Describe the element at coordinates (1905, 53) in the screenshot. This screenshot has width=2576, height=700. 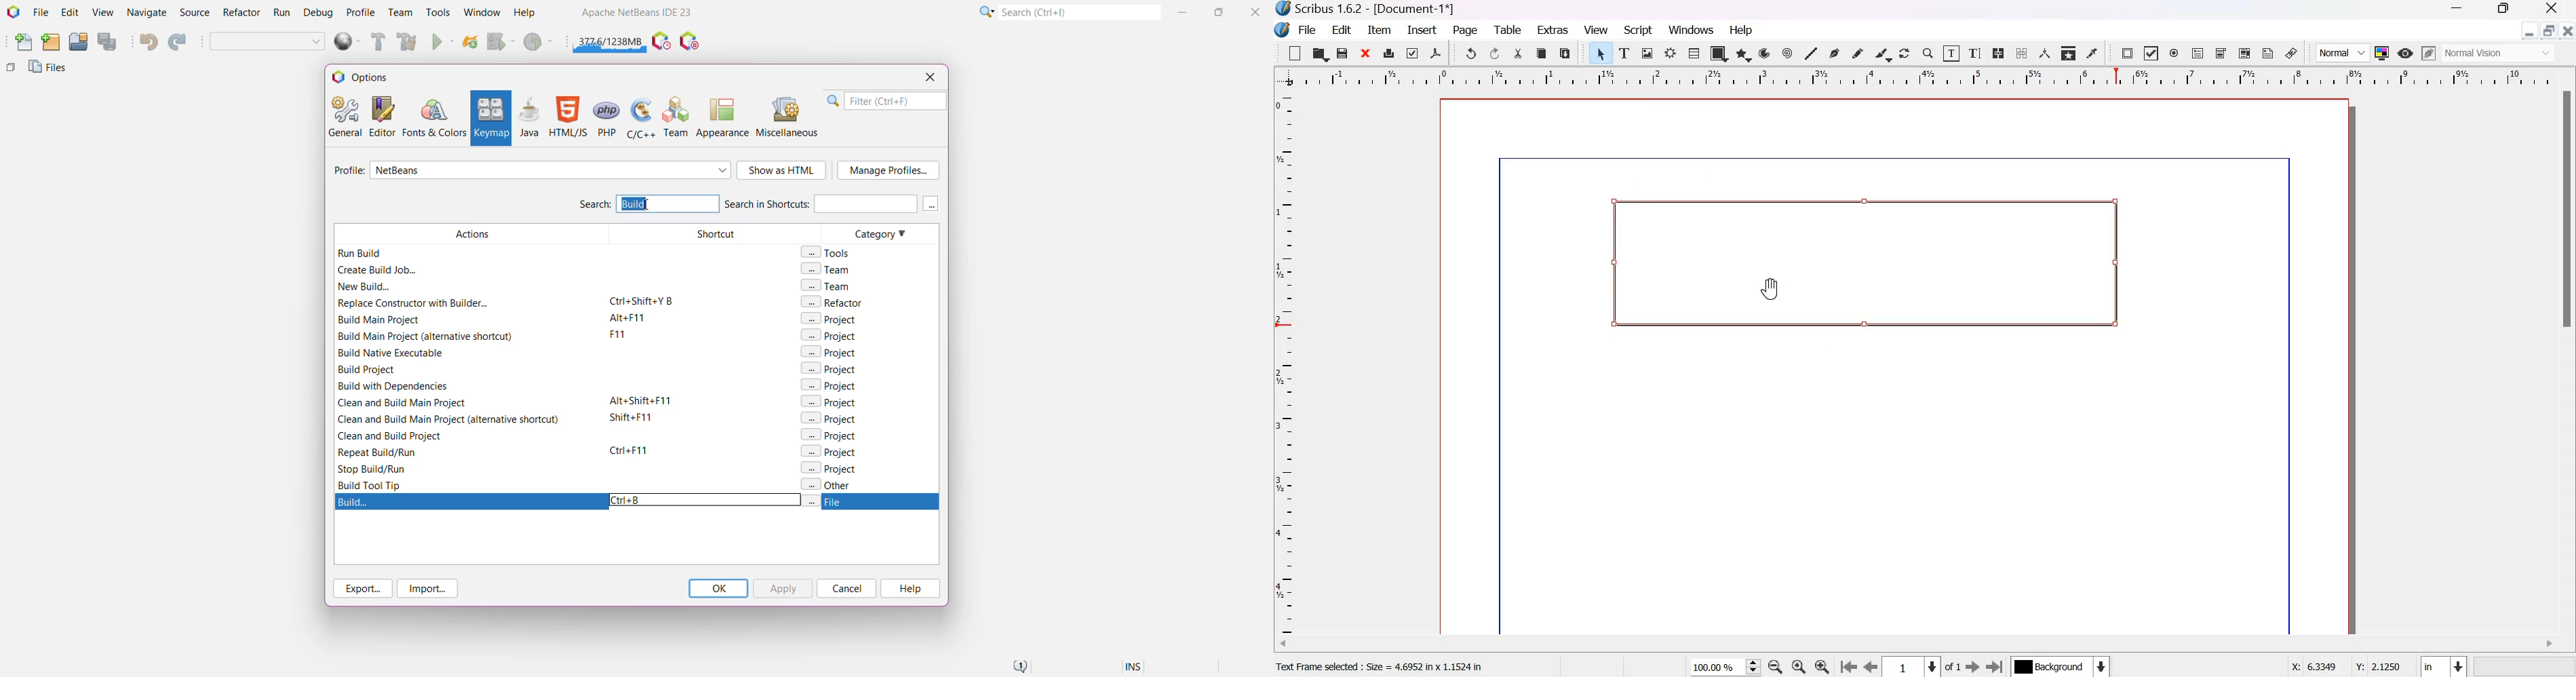
I see `` at that location.